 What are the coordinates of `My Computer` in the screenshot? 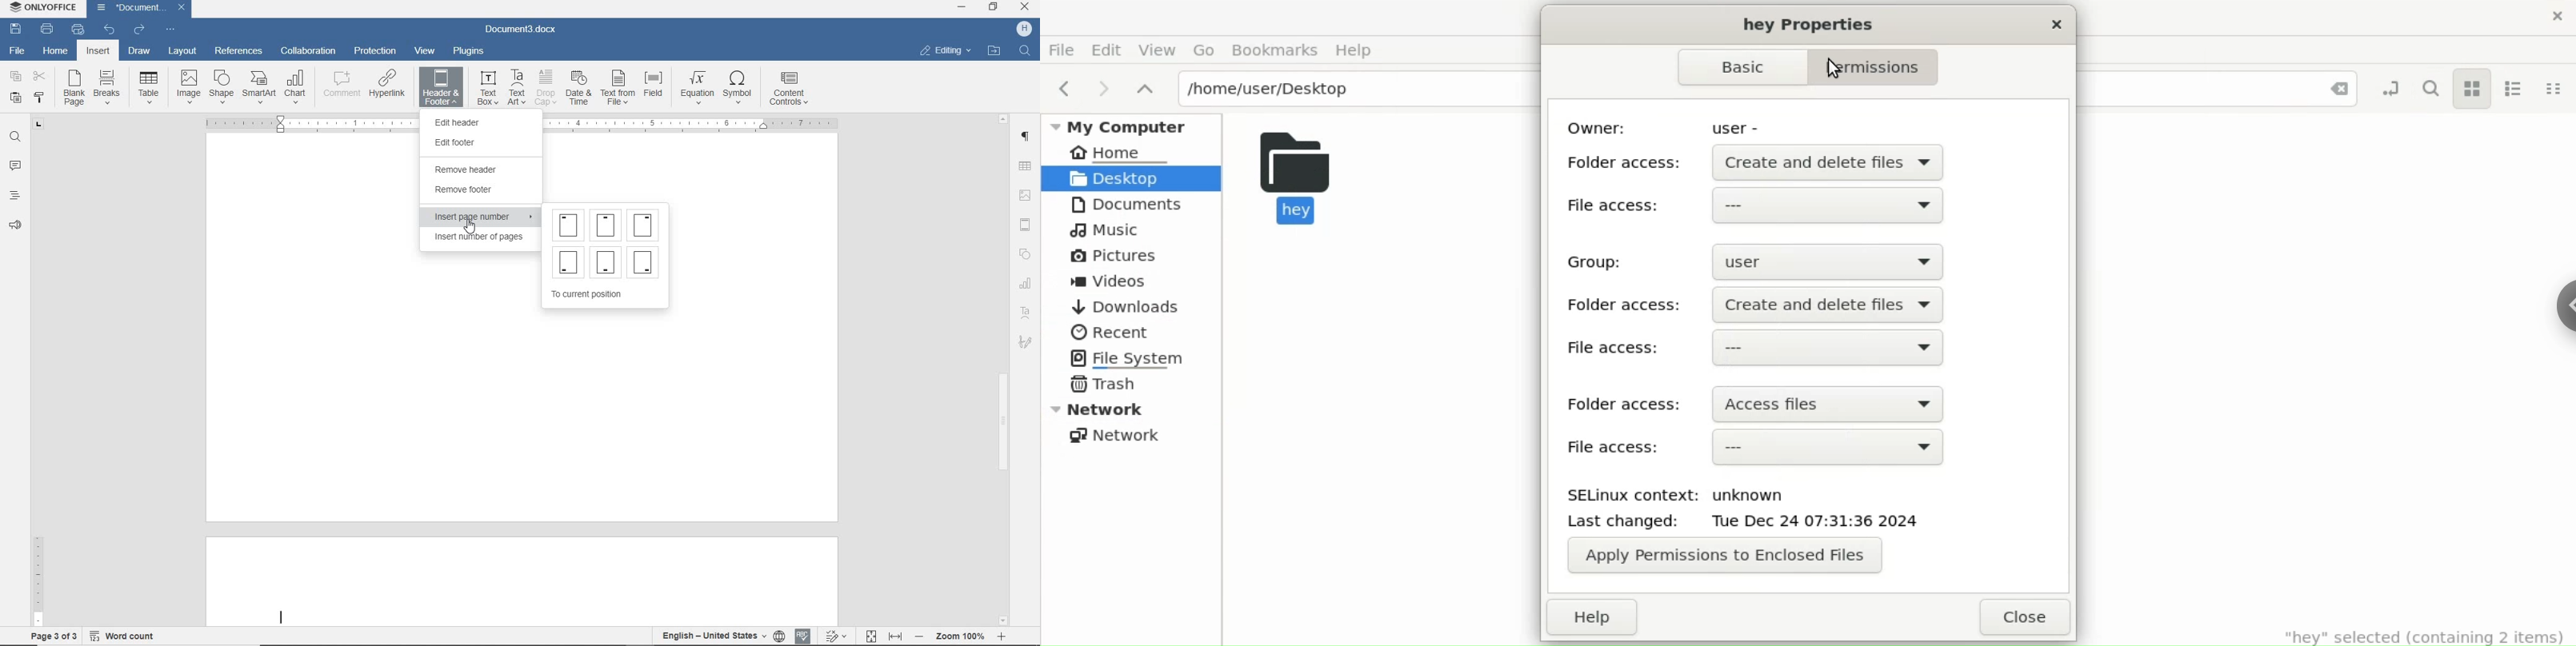 It's located at (1129, 124).